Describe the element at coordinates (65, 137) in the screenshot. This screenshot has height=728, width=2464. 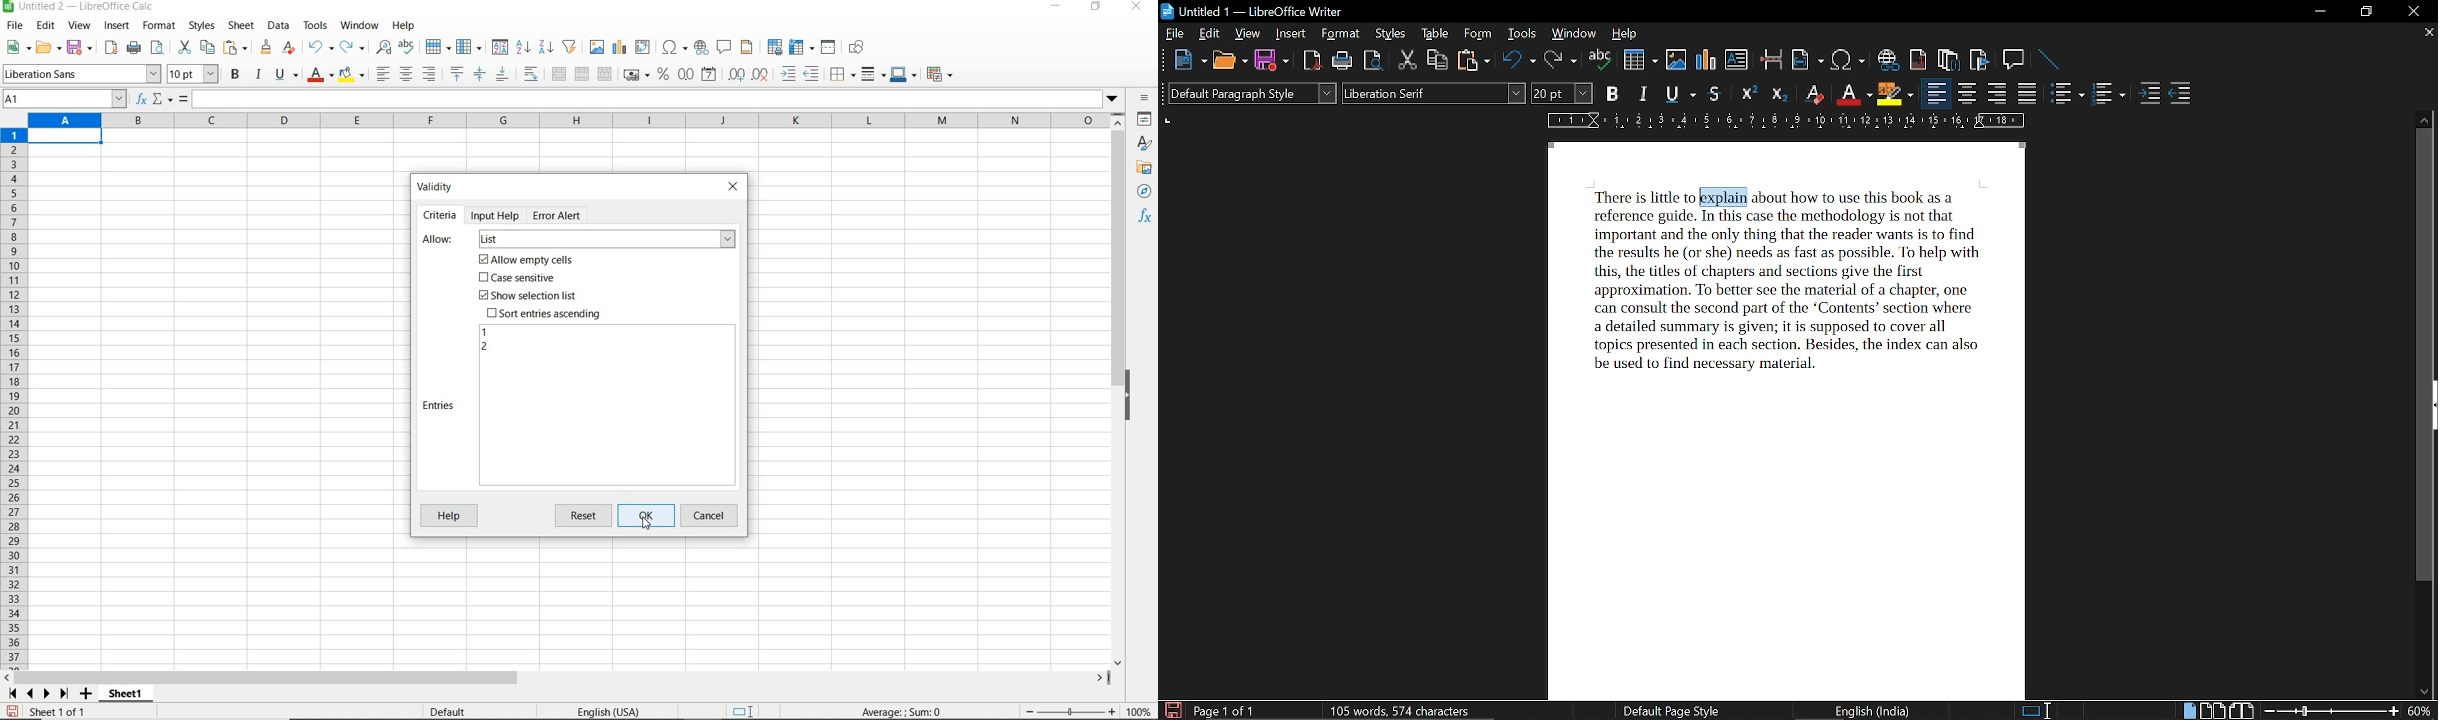
I see `Selected cell` at that location.